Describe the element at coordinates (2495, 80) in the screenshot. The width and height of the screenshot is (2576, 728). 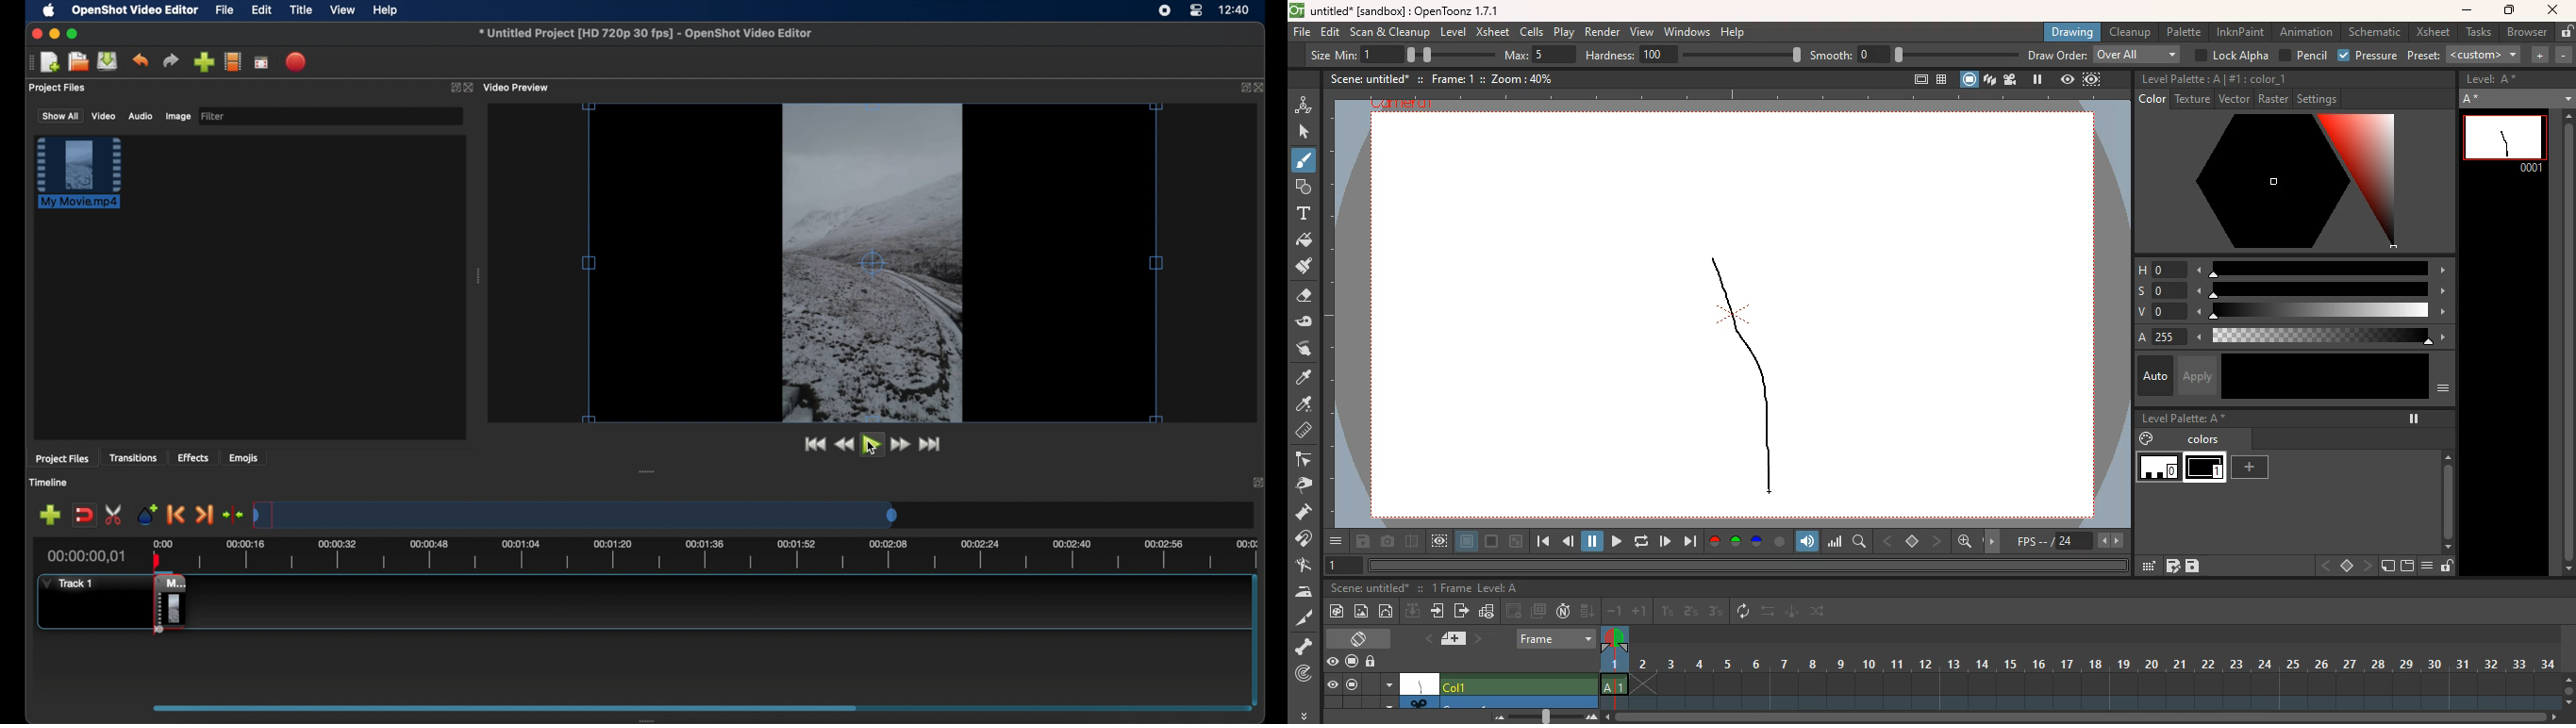
I see `Level: A*` at that location.